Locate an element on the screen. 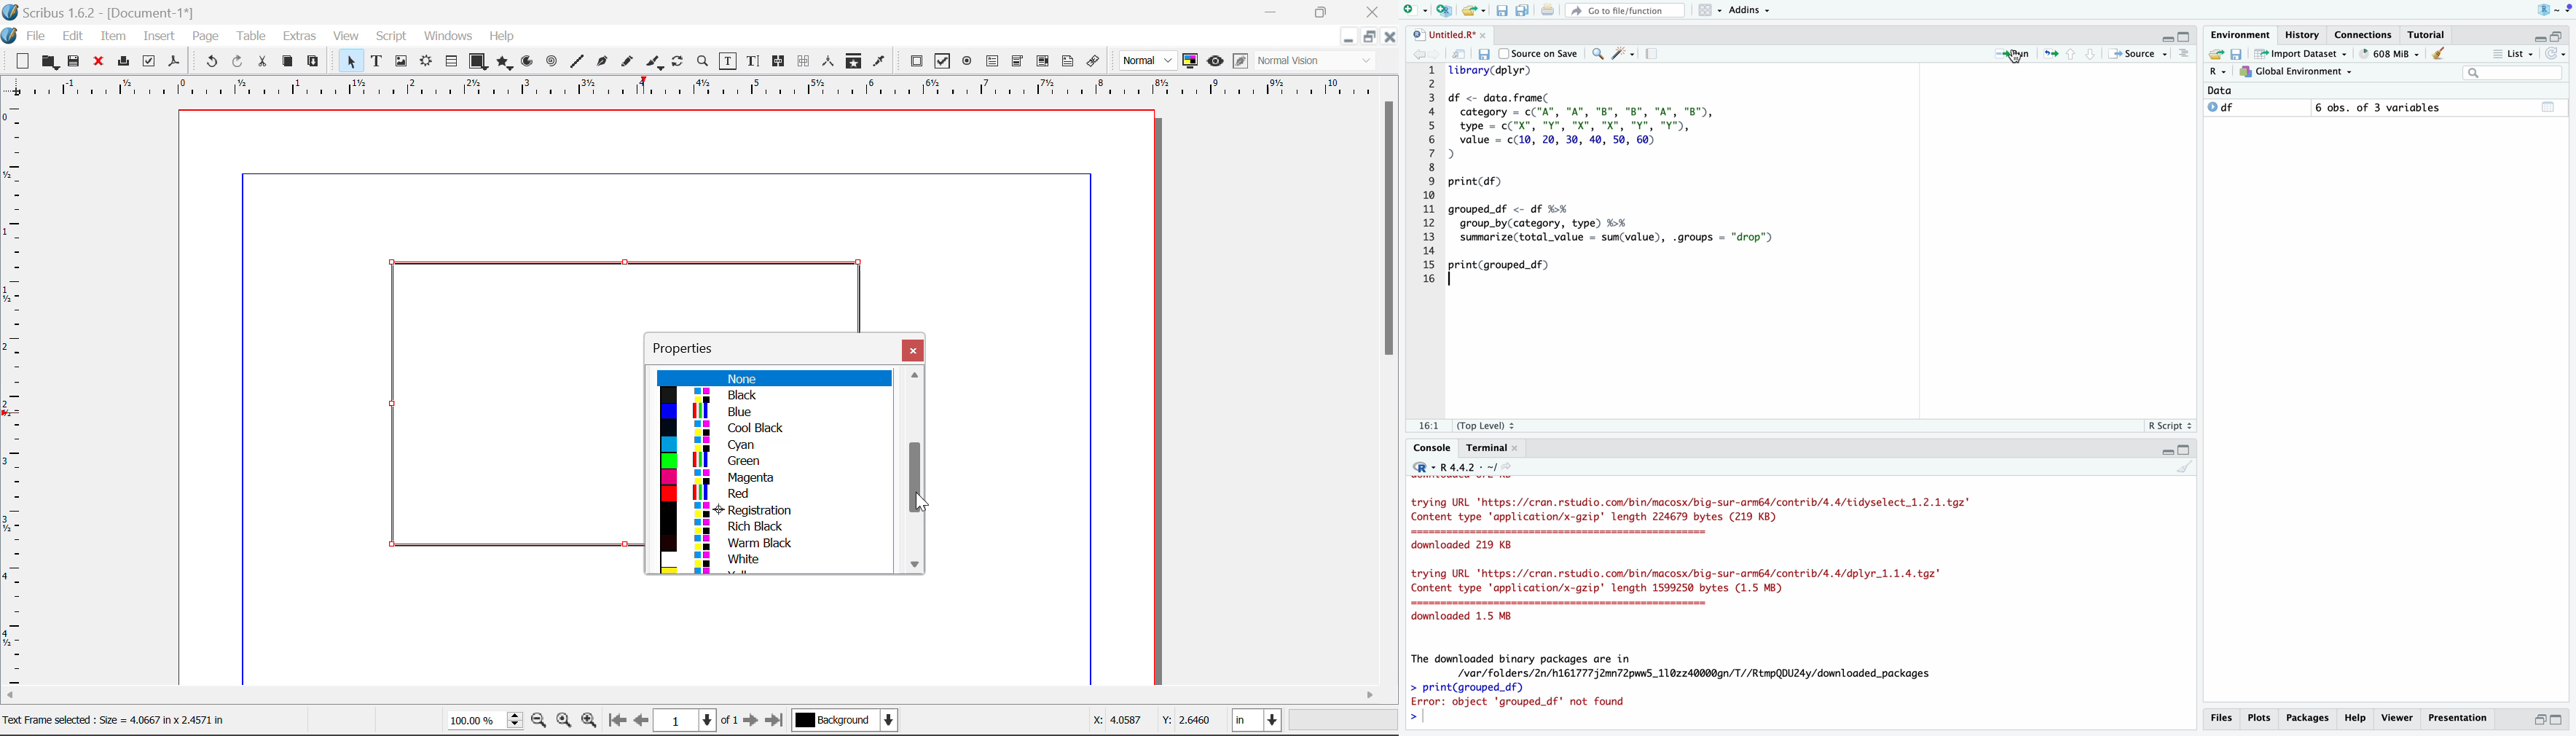  Measurements is located at coordinates (830, 61).